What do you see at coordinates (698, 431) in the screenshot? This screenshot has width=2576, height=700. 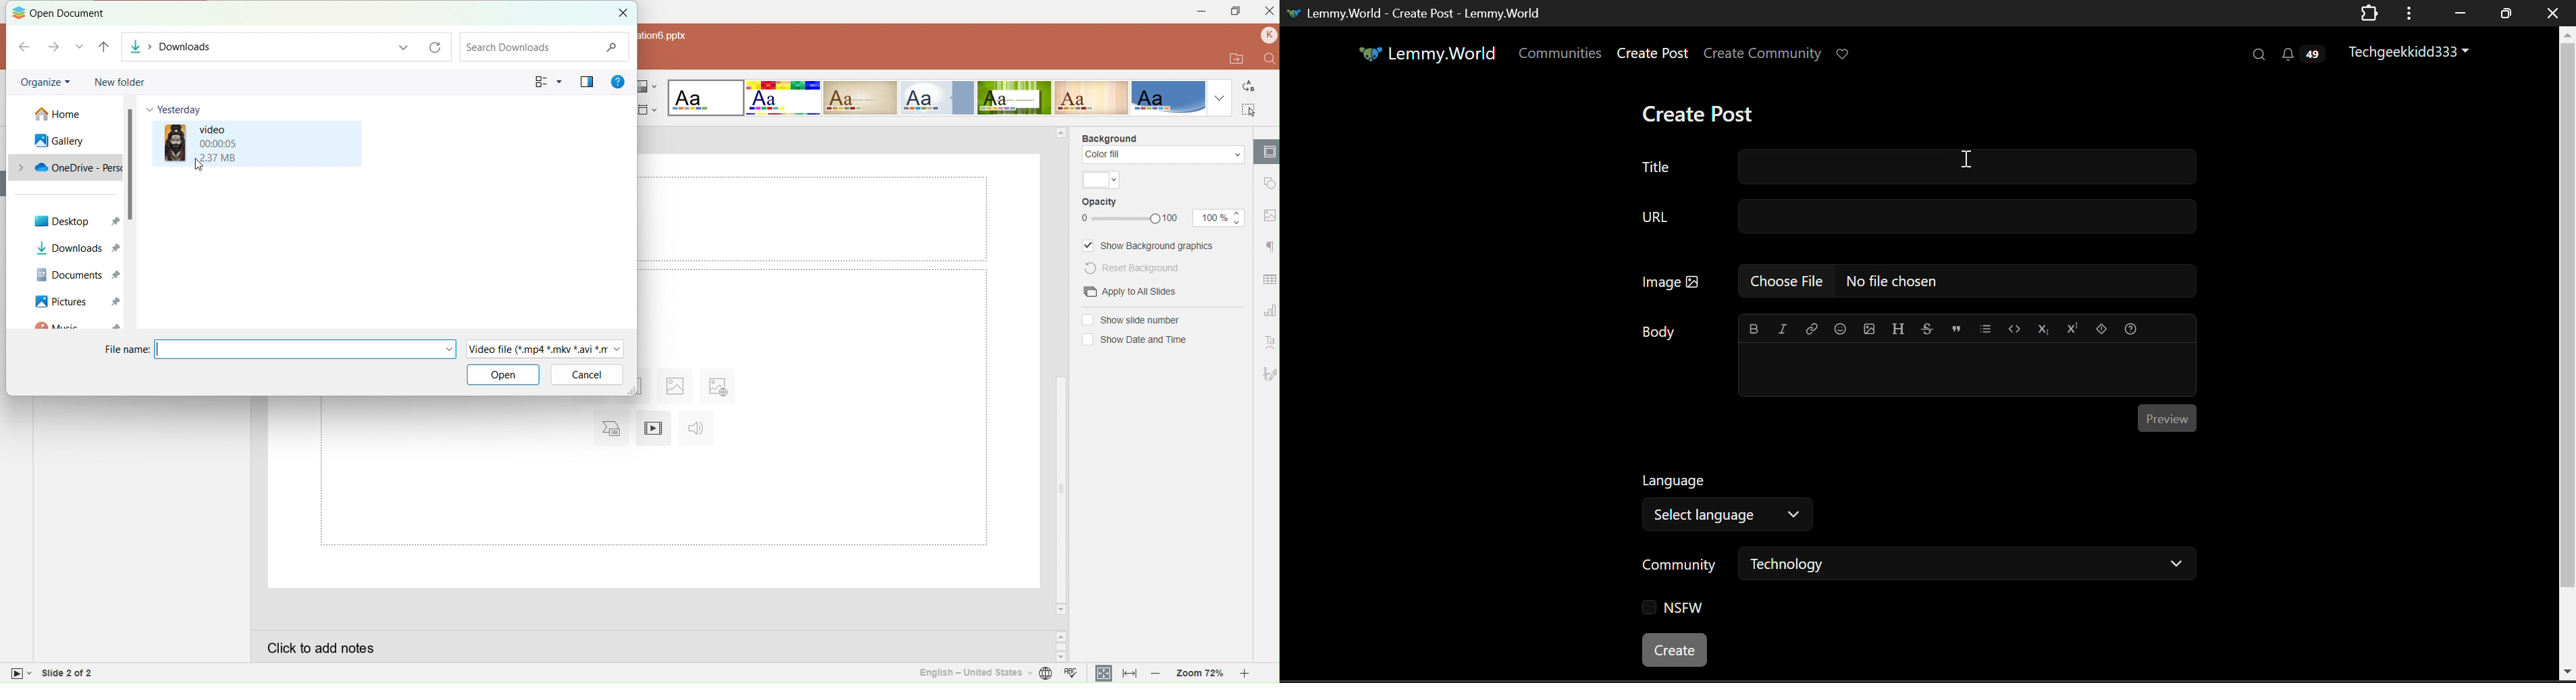 I see `Insert audio` at bounding box center [698, 431].